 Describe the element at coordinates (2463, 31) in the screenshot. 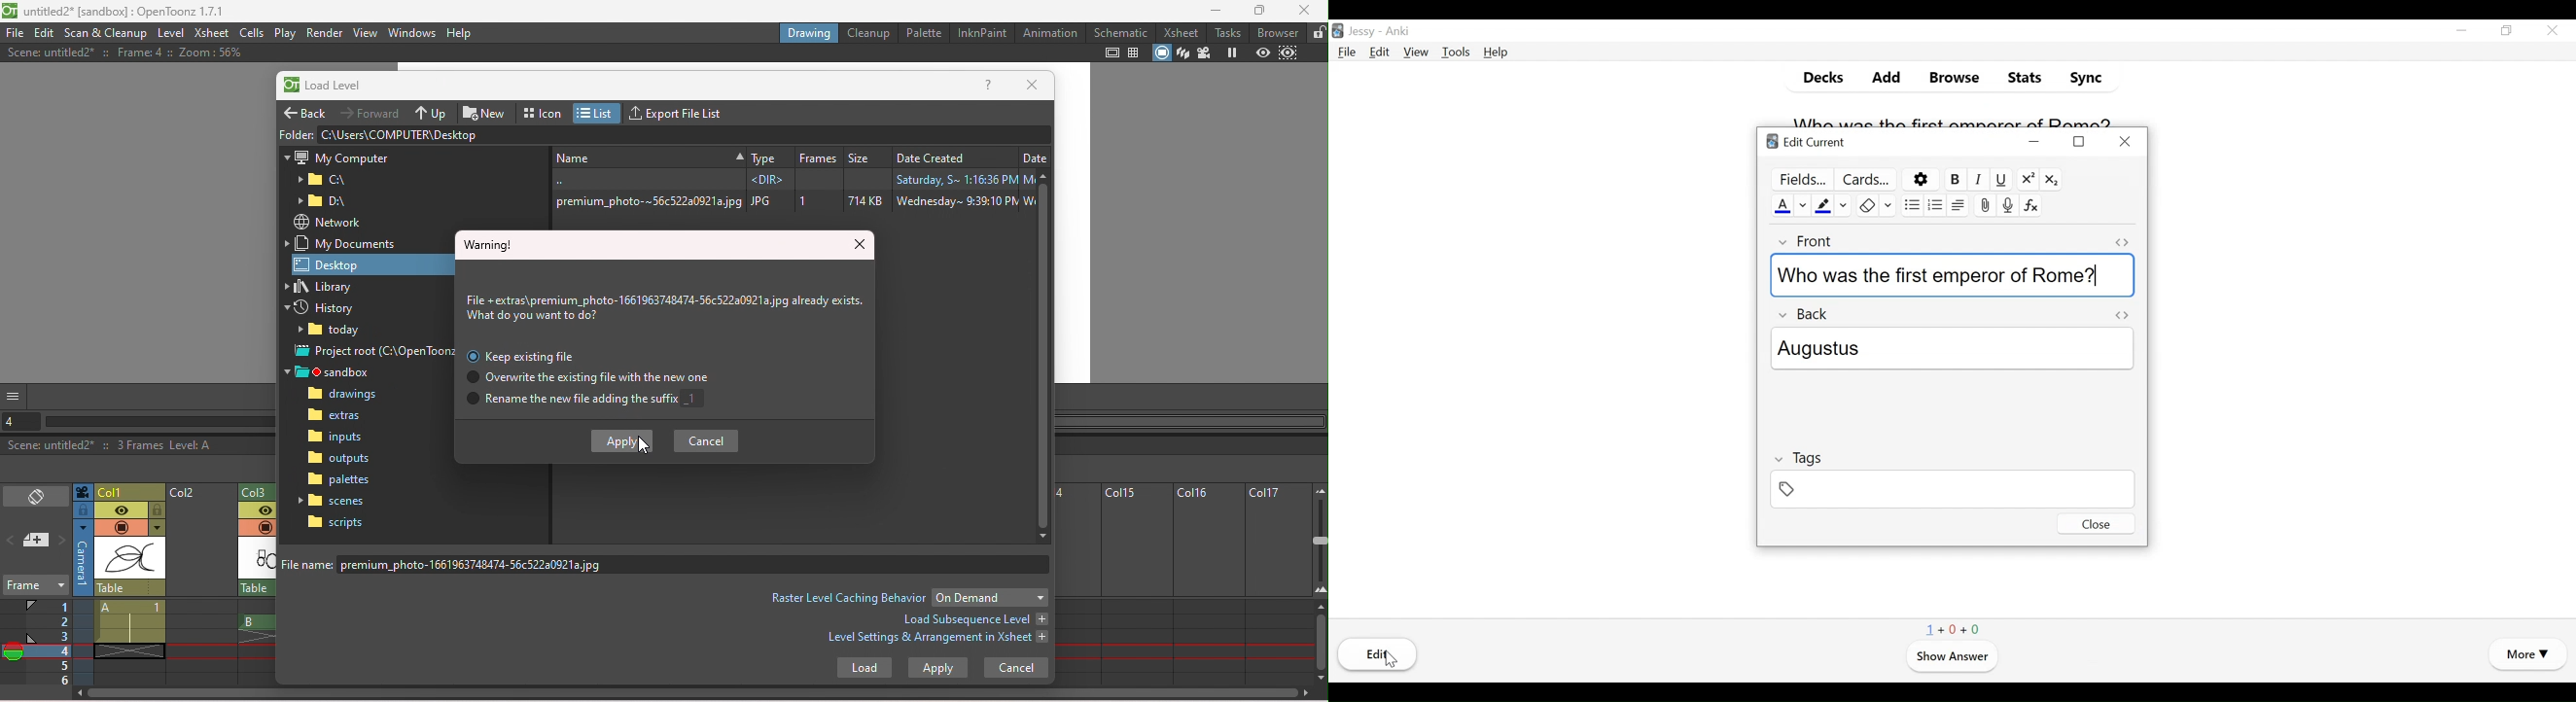

I see `minimize` at that location.